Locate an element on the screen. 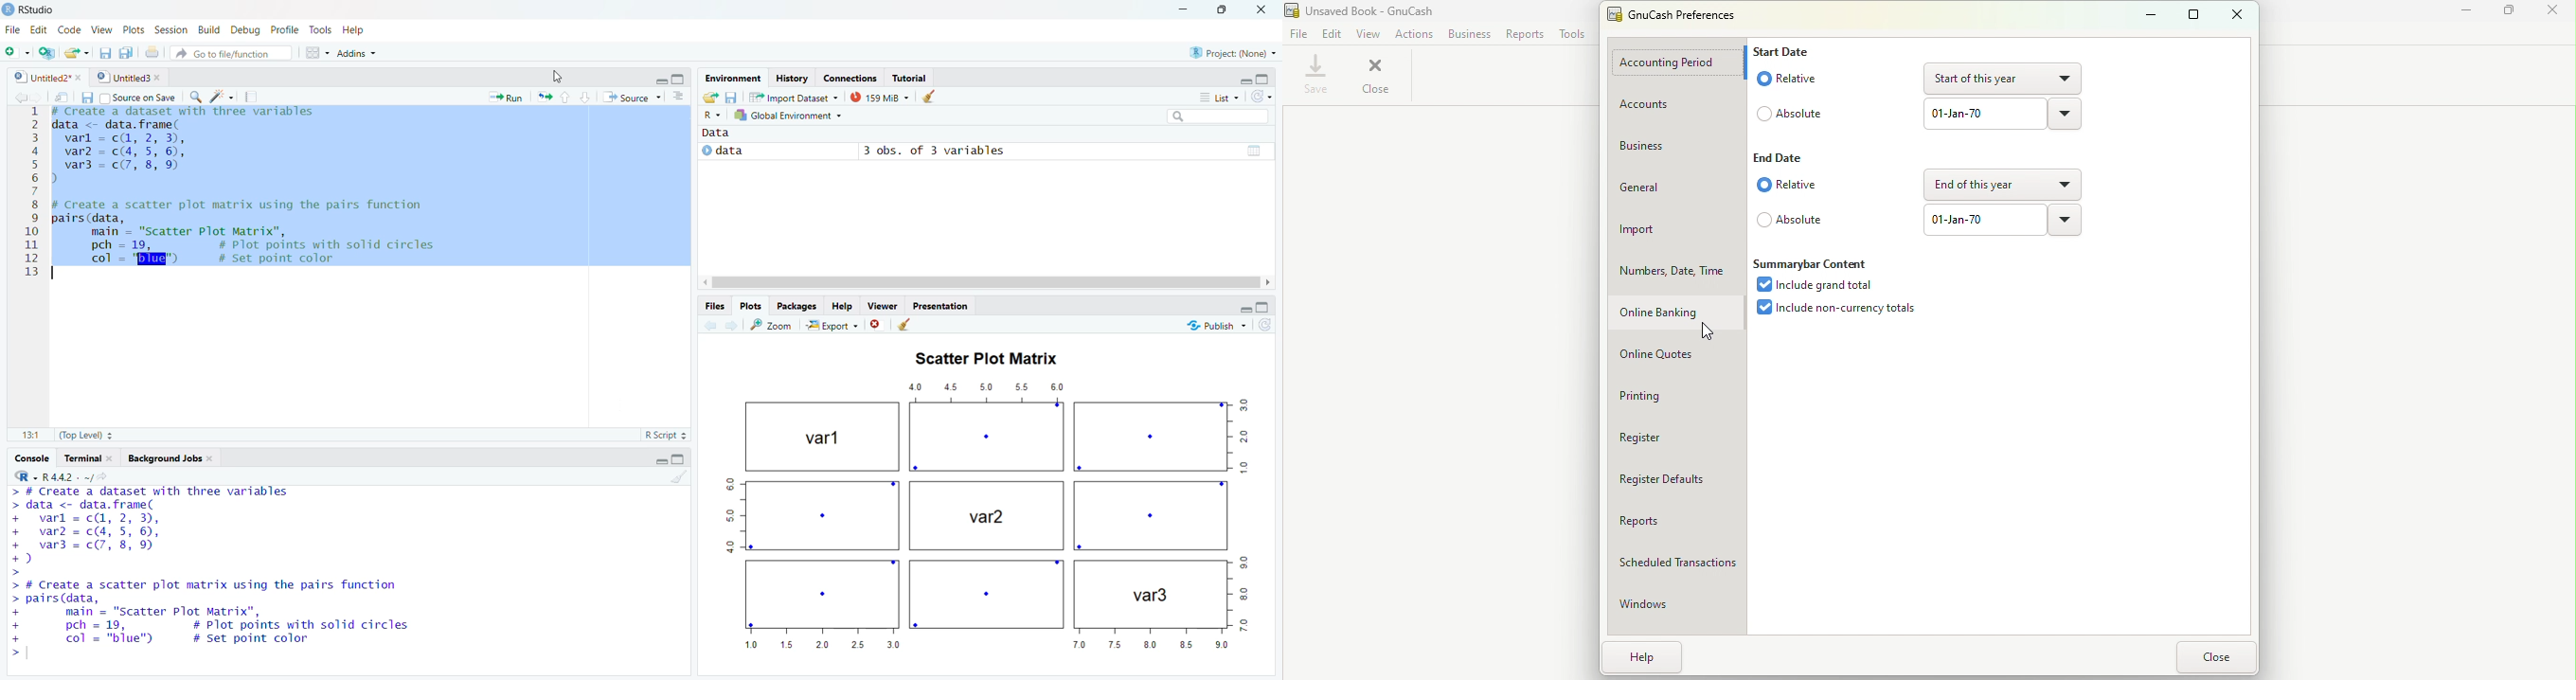 This screenshot has width=2576, height=700. Account is located at coordinates (1673, 105).